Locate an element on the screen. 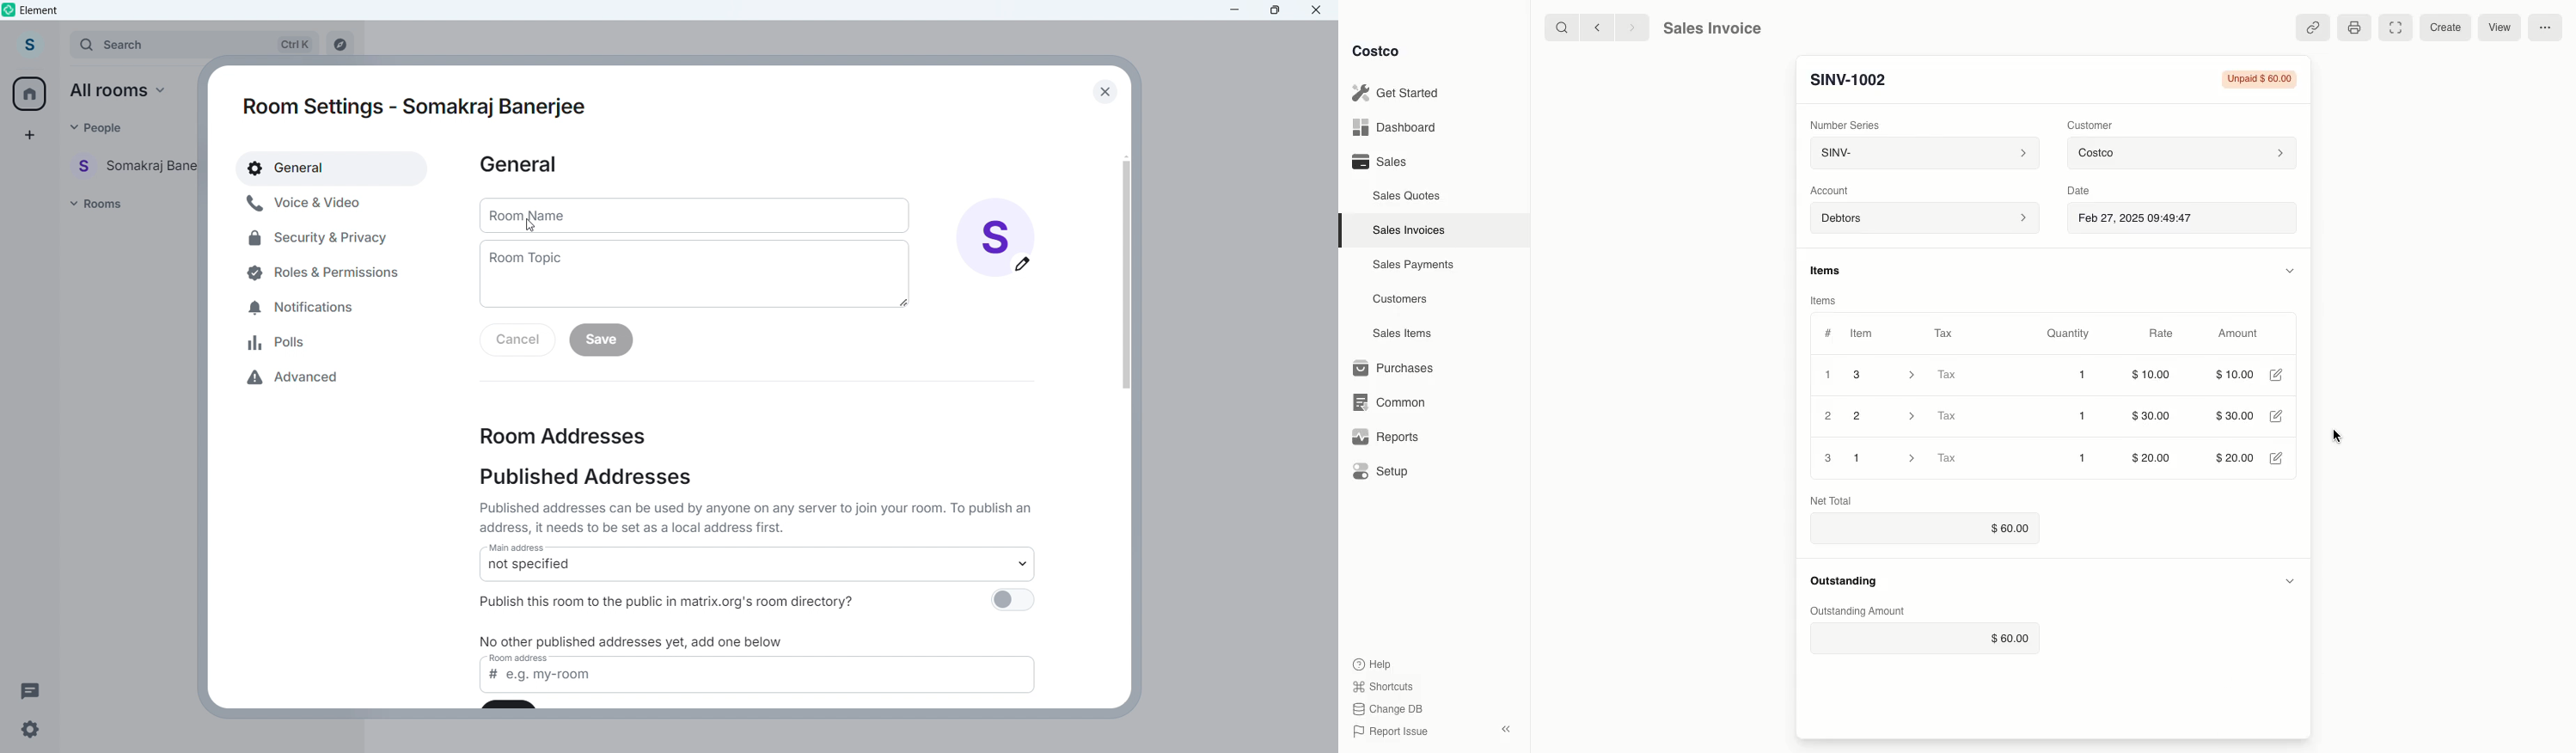  Voice and video  is located at coordinates (321, 202).